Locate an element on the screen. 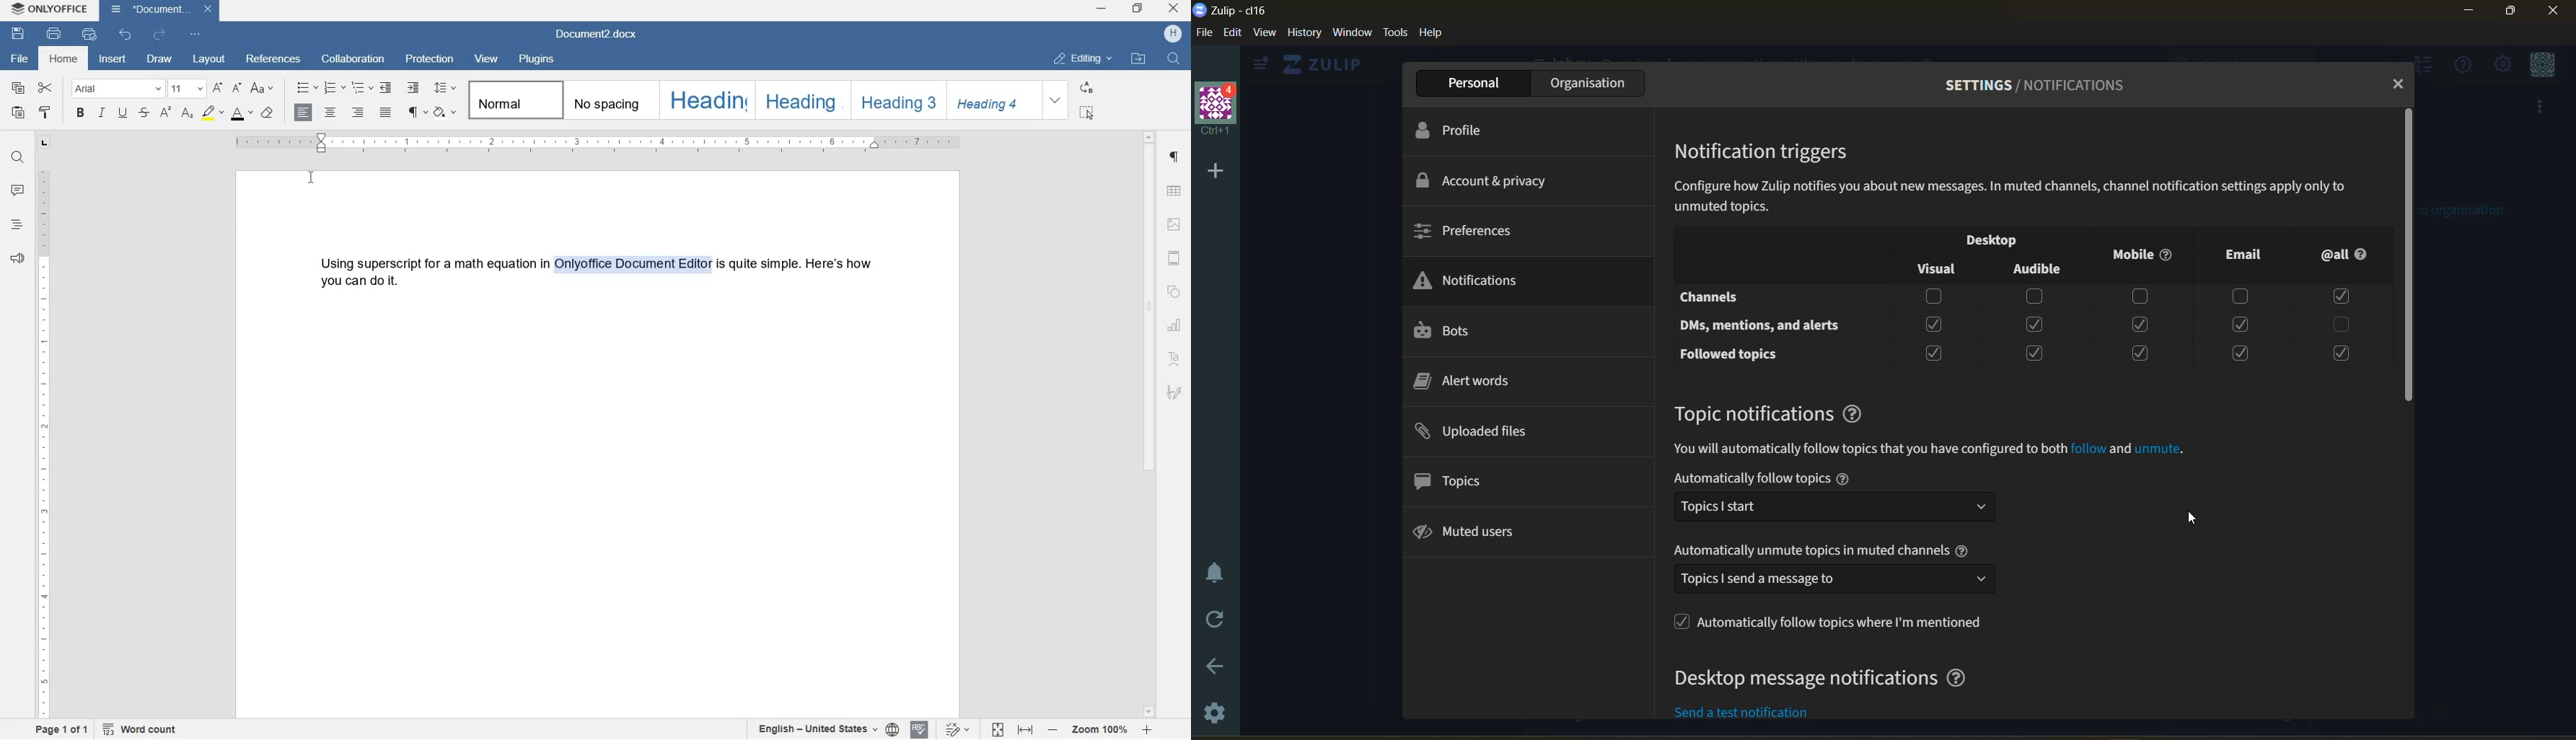 The width and height of the screenshot is (2576, 756). automatically follow topics is located at coordinates (1834, 477).